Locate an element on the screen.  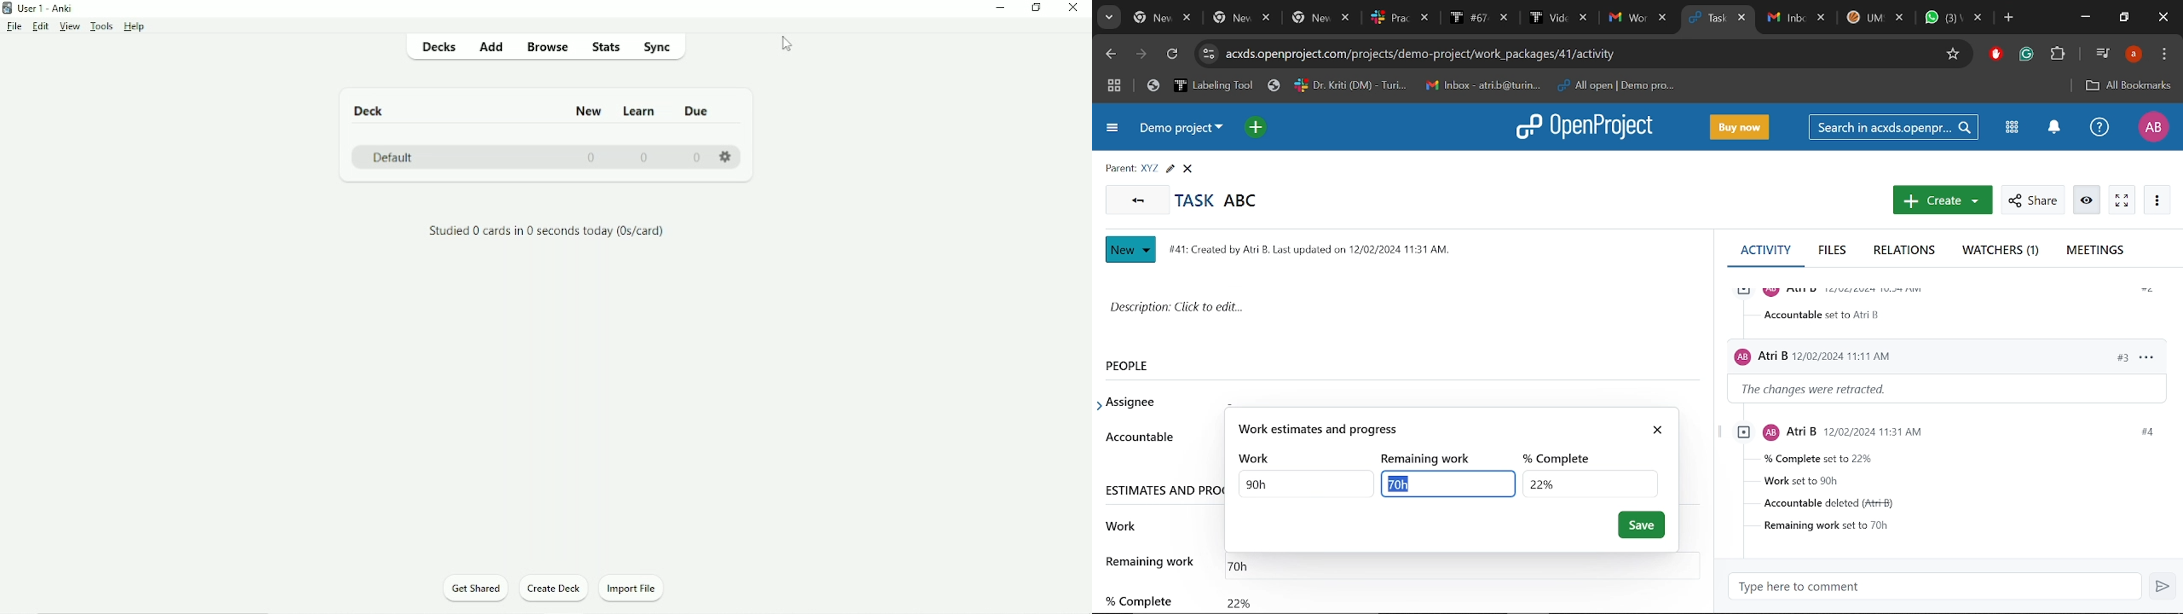
Grmmarly is located at coordinates (2028, 56).